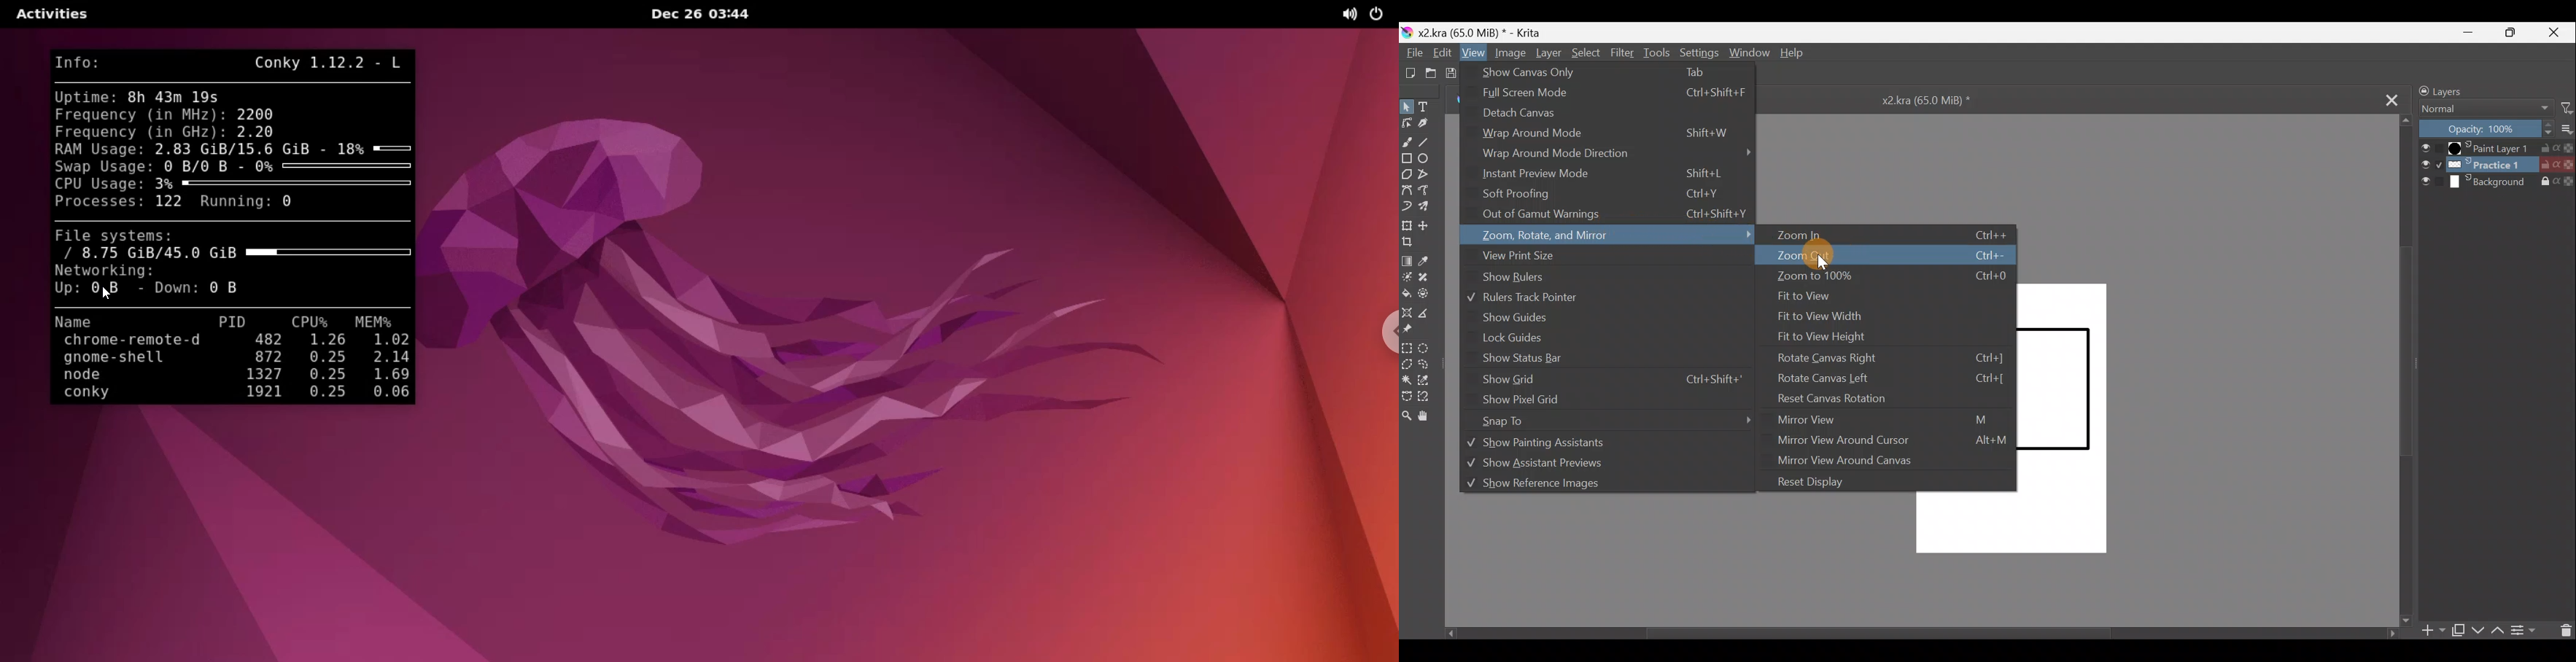 The width and height of the screenshot is (2576, 672). Describe the element at coordinates (1596, 444) in the screenshot. I see `Show painting assistants` at that location.